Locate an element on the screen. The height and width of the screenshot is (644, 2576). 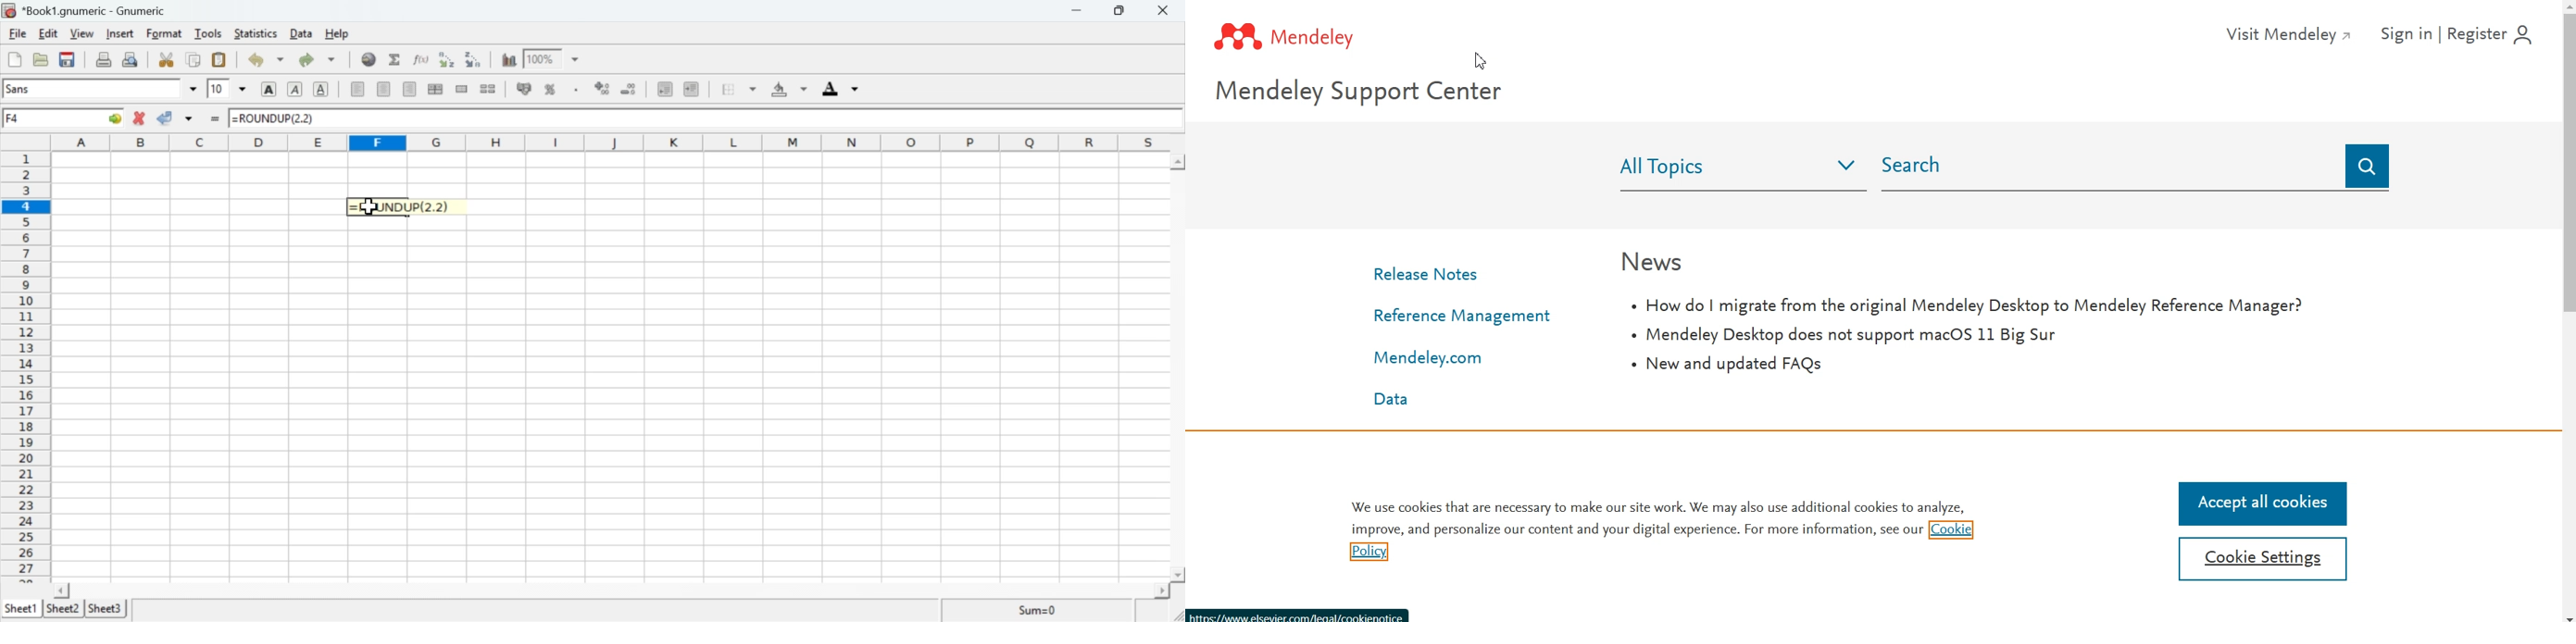
Merge cells is located at coordinates (462, 90).